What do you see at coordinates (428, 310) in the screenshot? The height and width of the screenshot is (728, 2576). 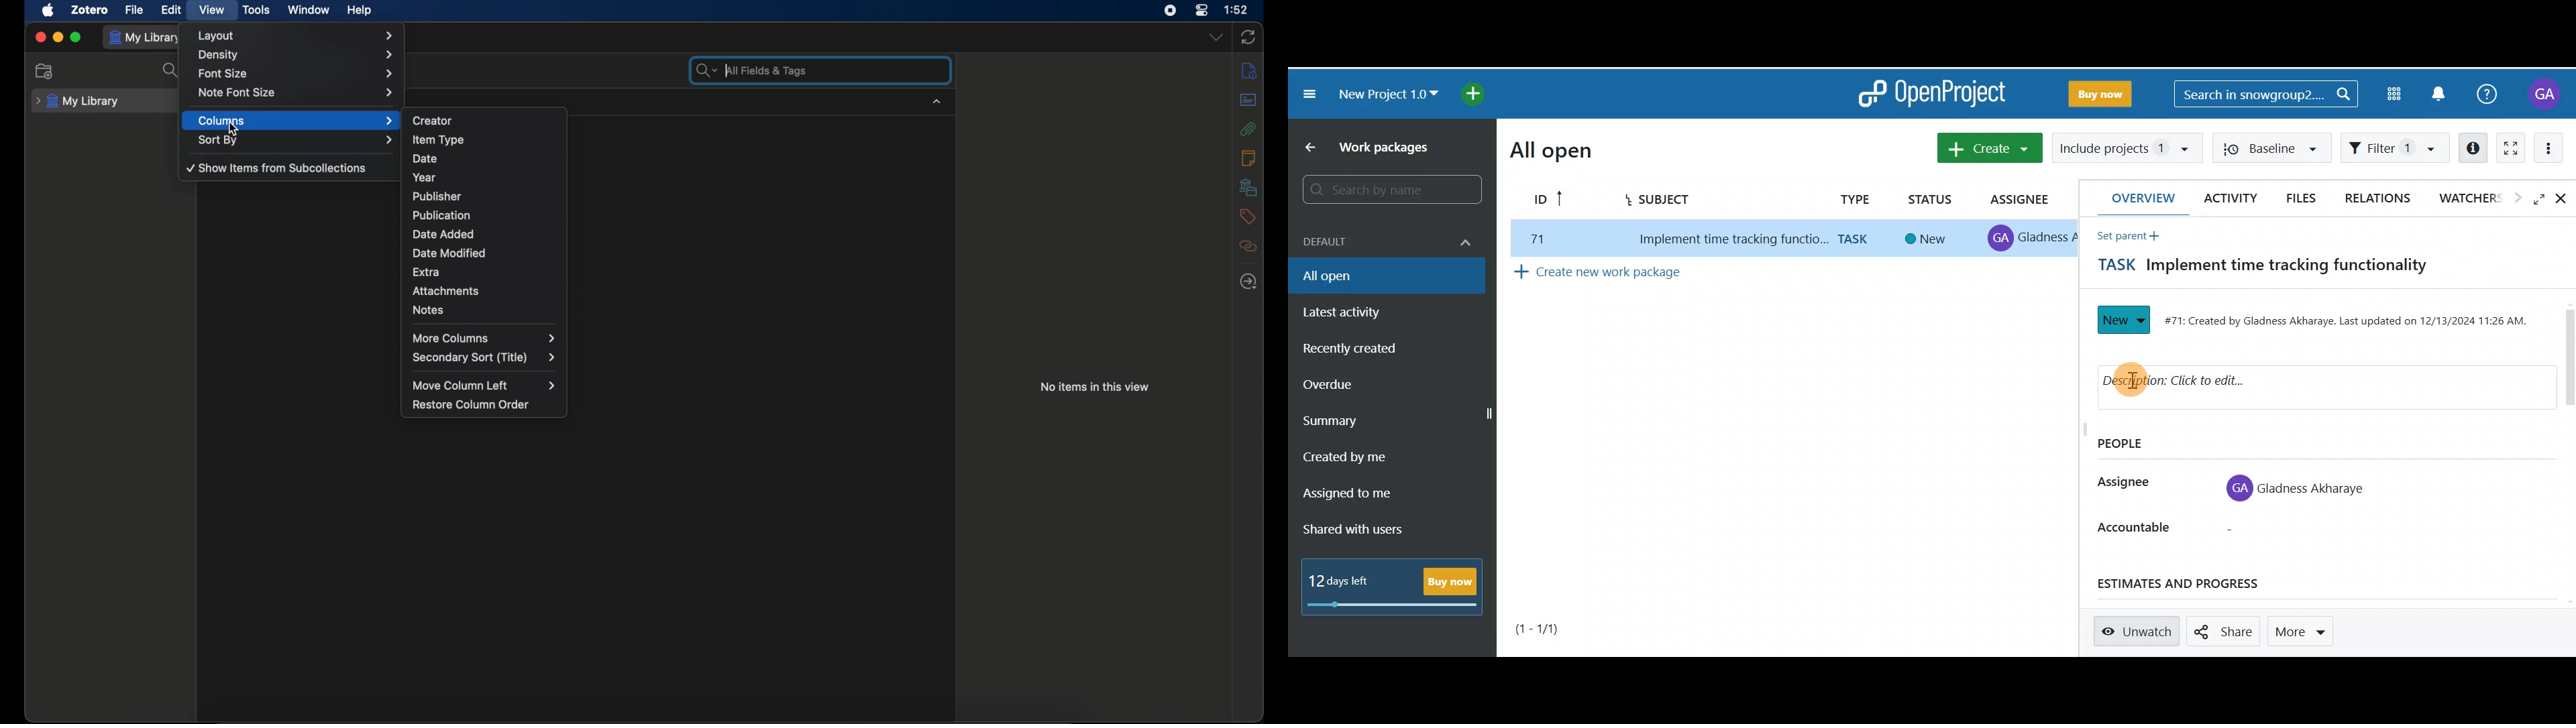 I see `notes` at bounding box center [428, 310].